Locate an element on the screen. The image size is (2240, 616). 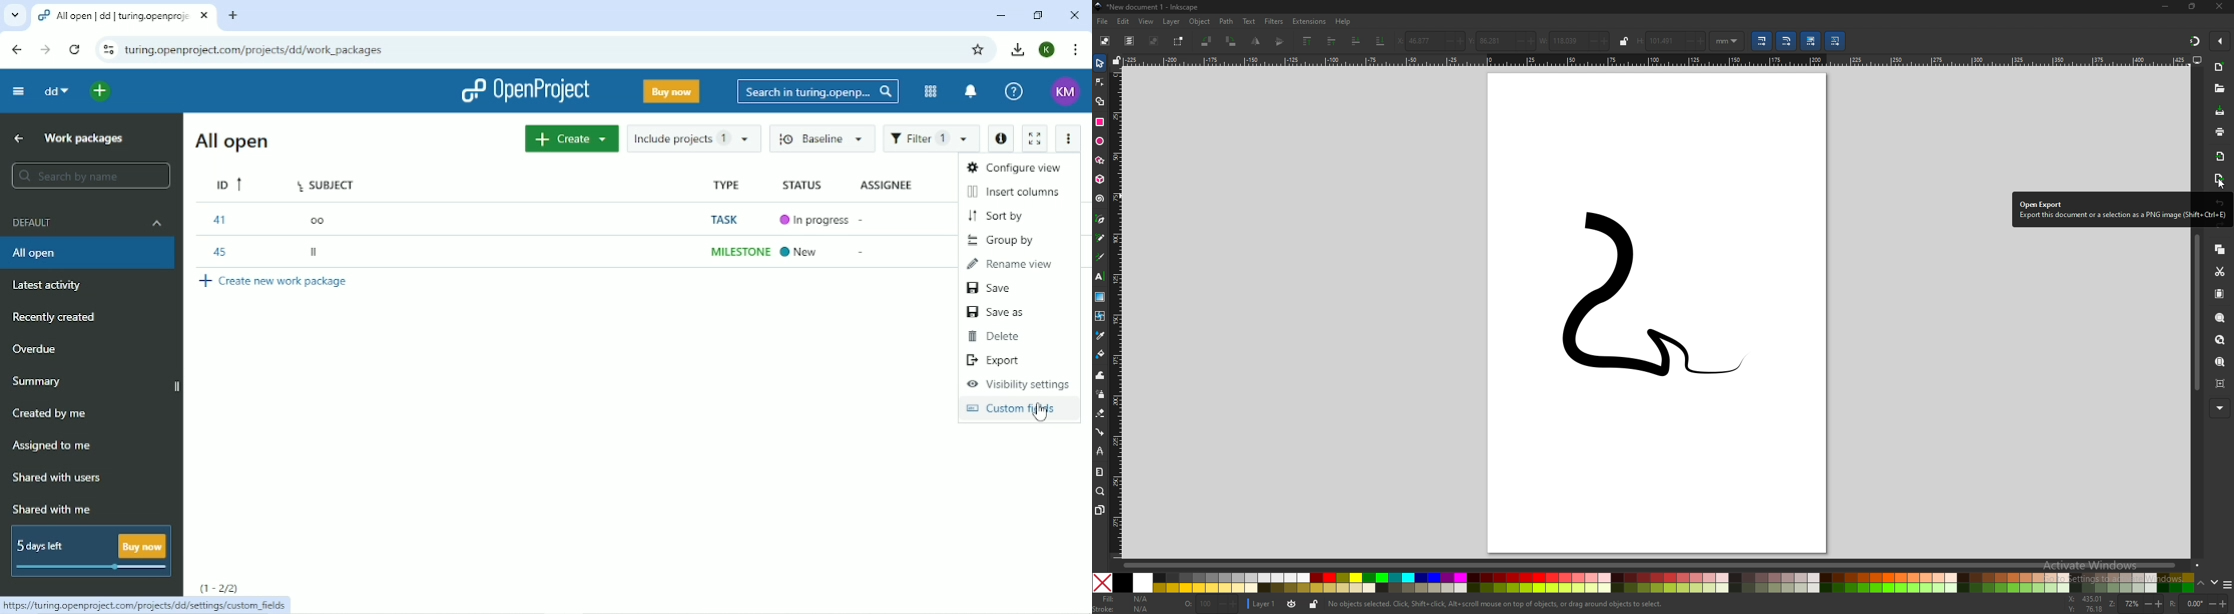
pencil is located at coordinates (1101, 237).